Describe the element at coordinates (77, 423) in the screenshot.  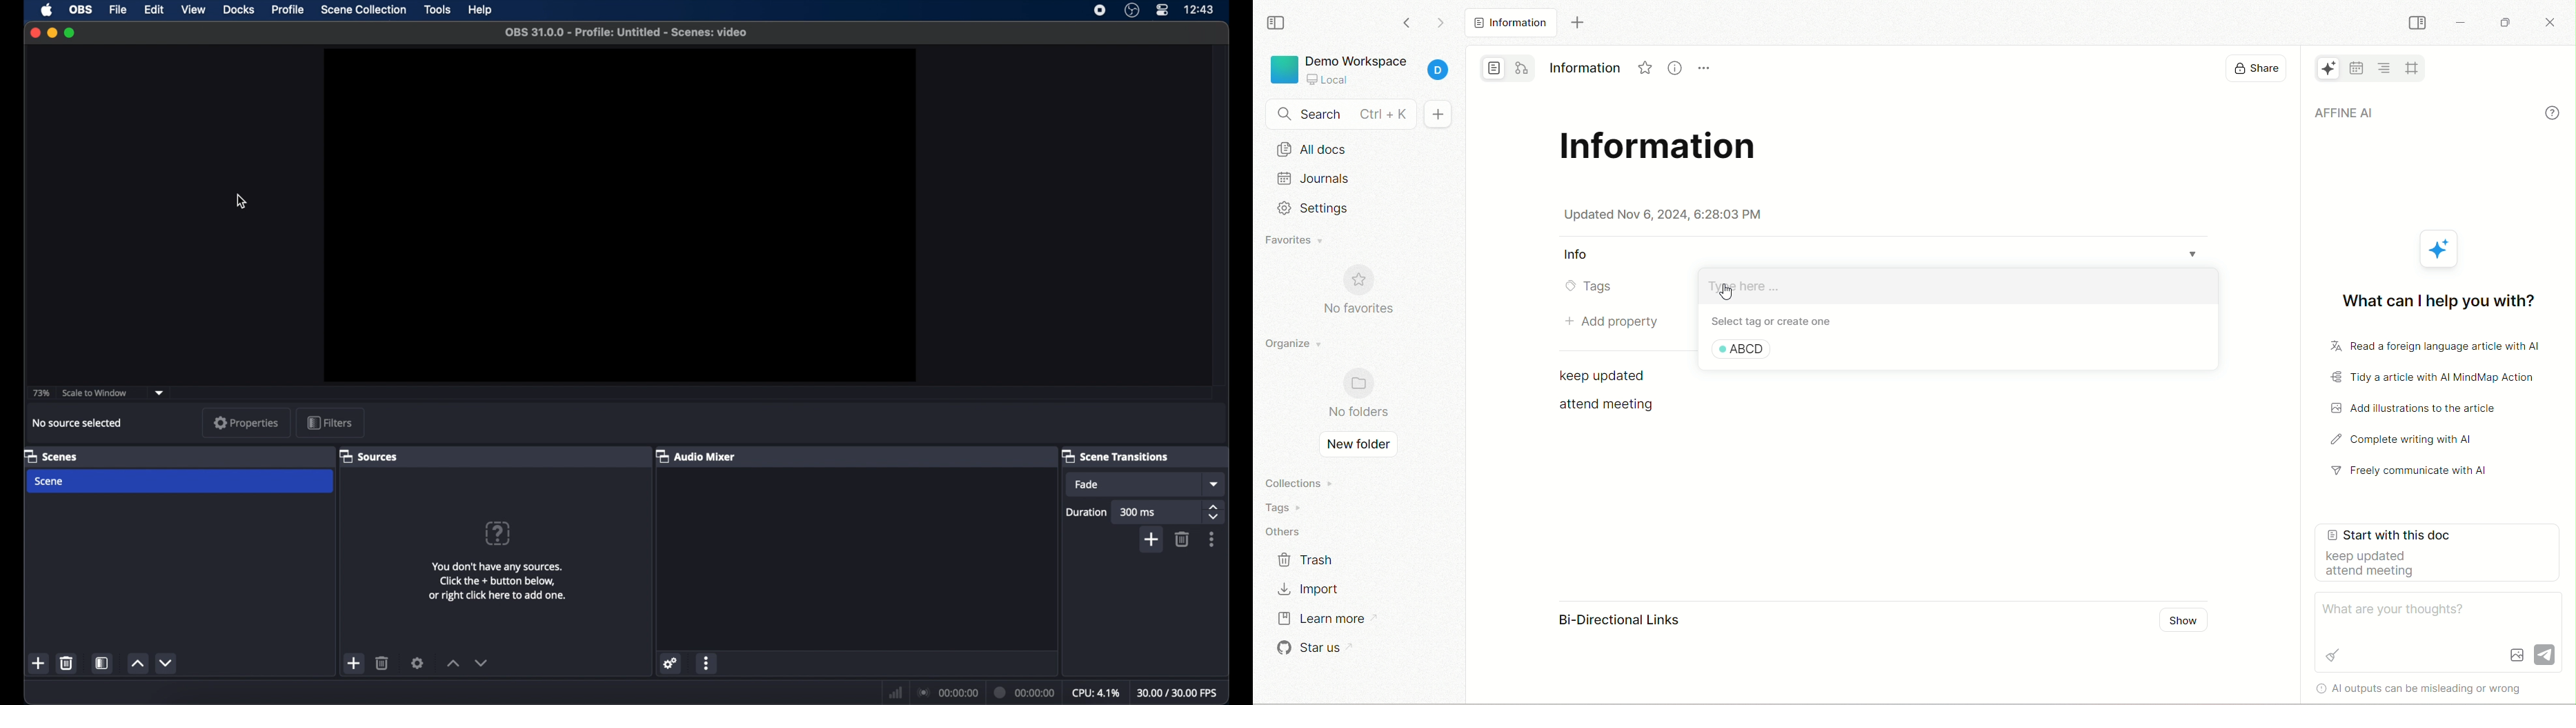
I see `no source selected` at that location.